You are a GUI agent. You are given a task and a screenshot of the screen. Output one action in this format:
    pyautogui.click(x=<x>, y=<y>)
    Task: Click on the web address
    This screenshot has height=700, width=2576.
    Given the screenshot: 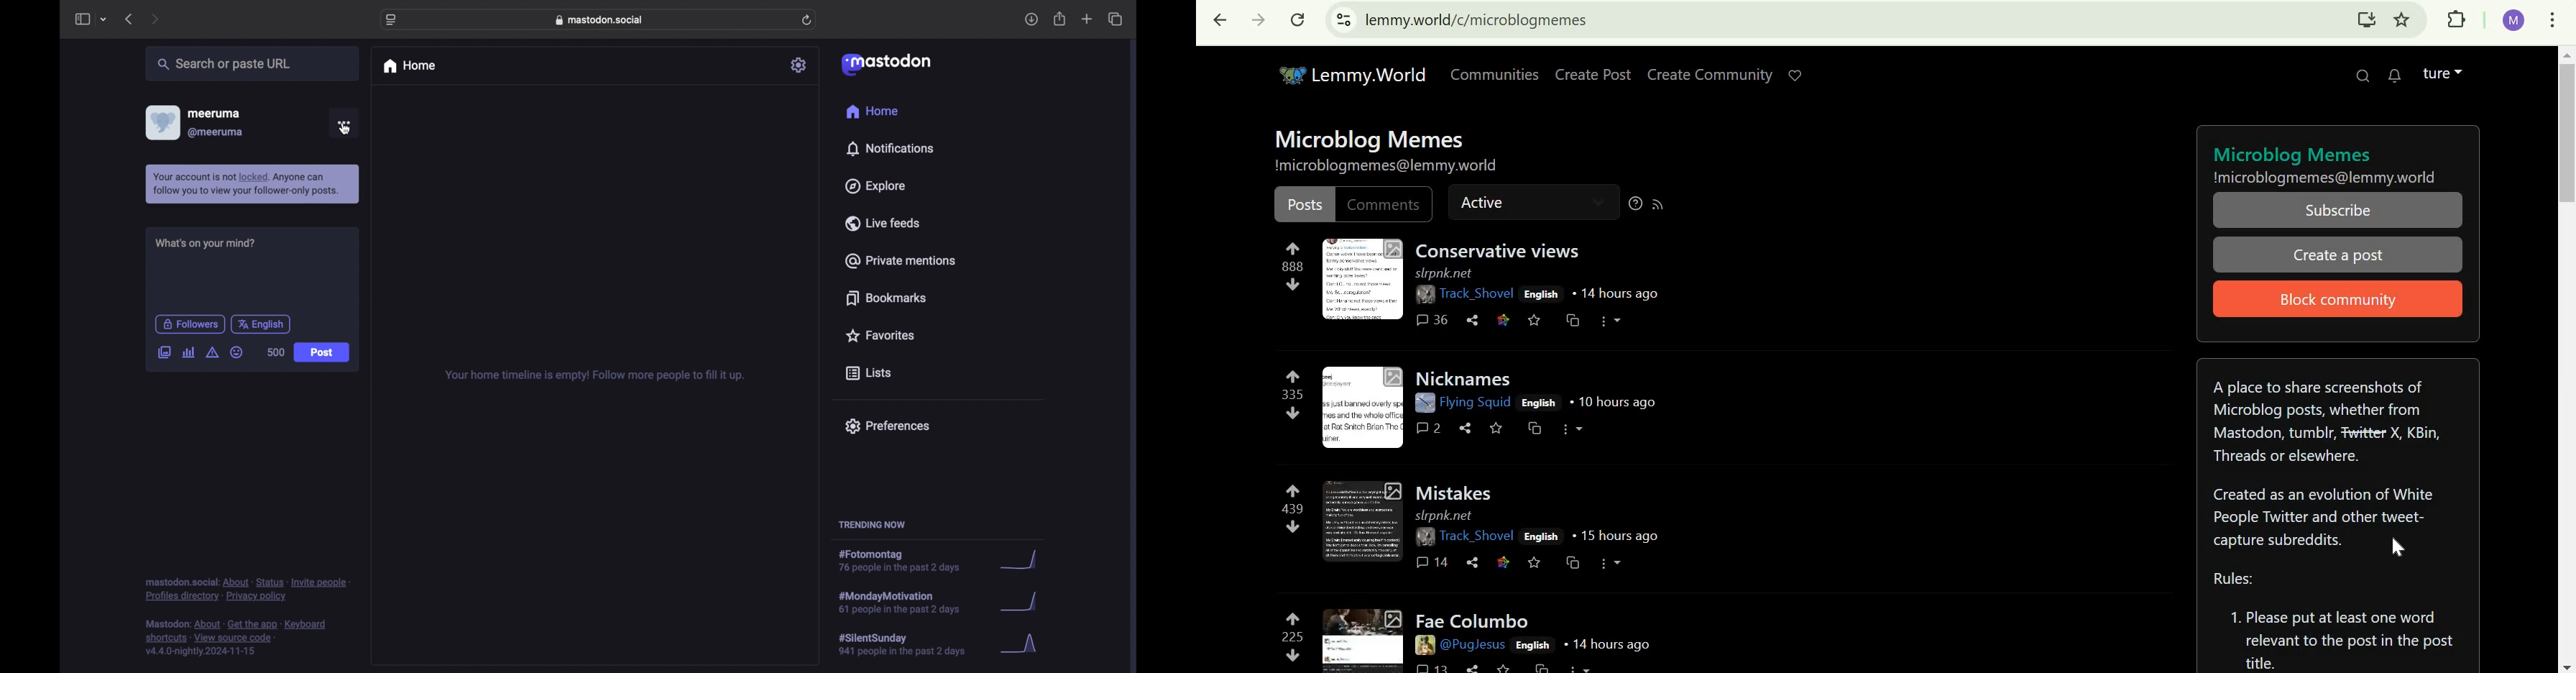 What is the action you would take?
    pyautogui.click(x=599, y=20)
    